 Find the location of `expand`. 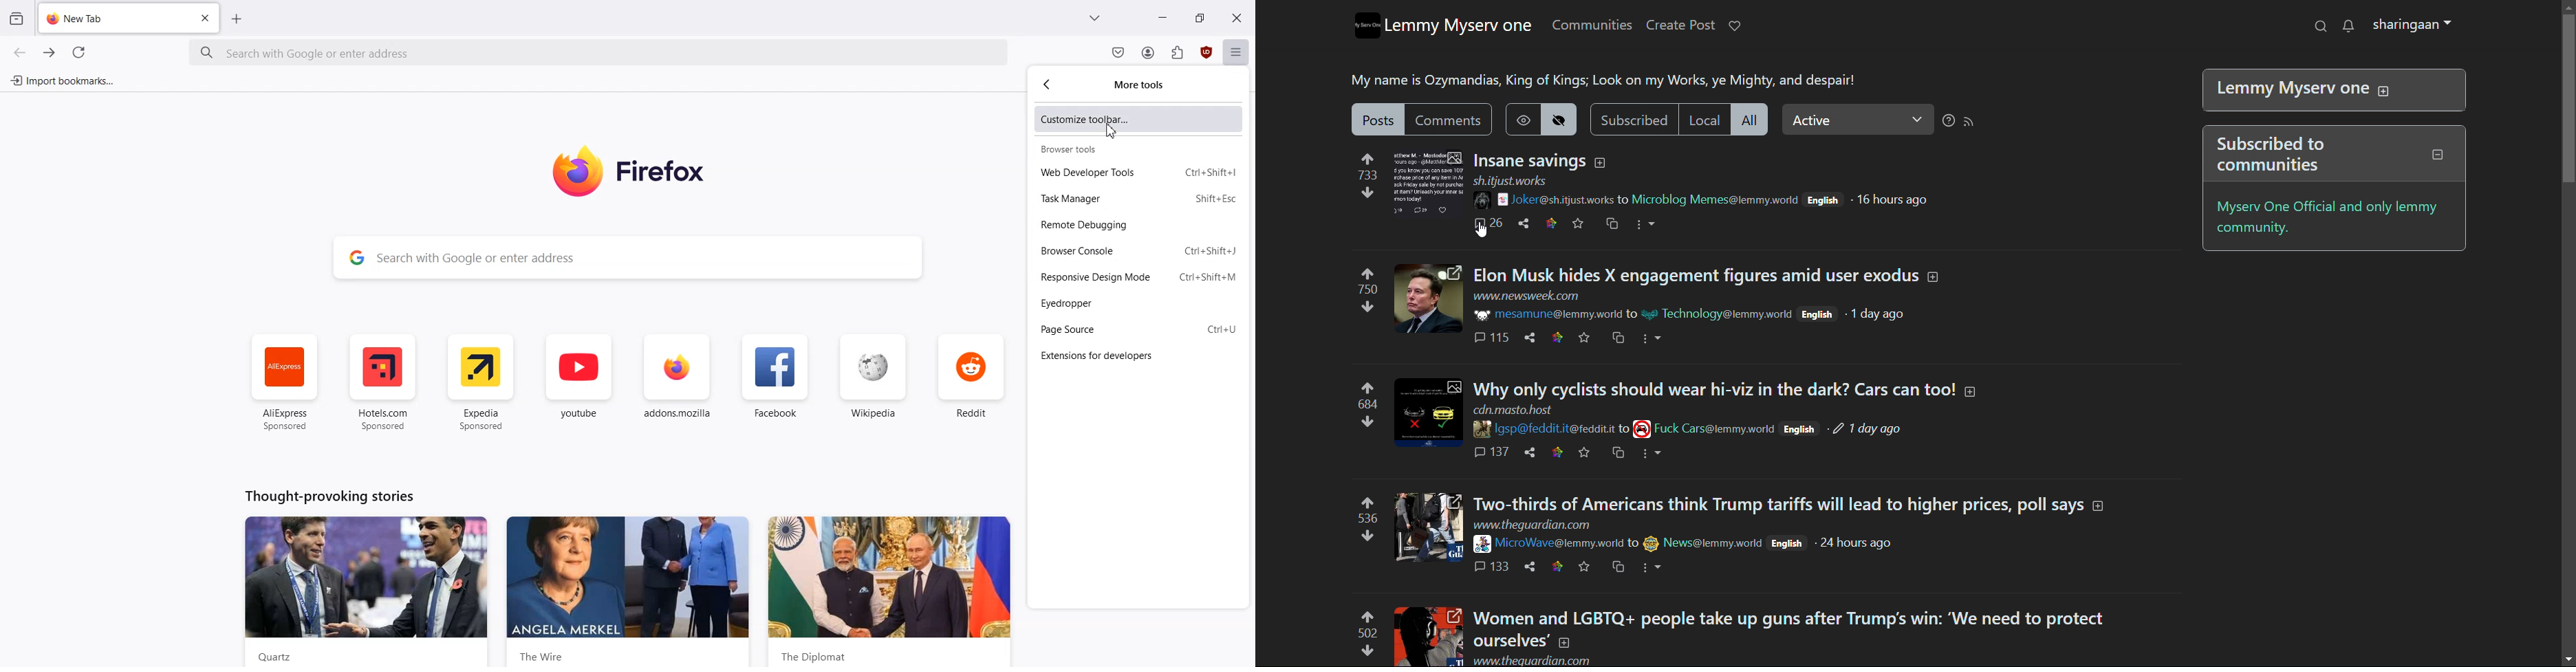

expand is located at coordinates (2099, 506).